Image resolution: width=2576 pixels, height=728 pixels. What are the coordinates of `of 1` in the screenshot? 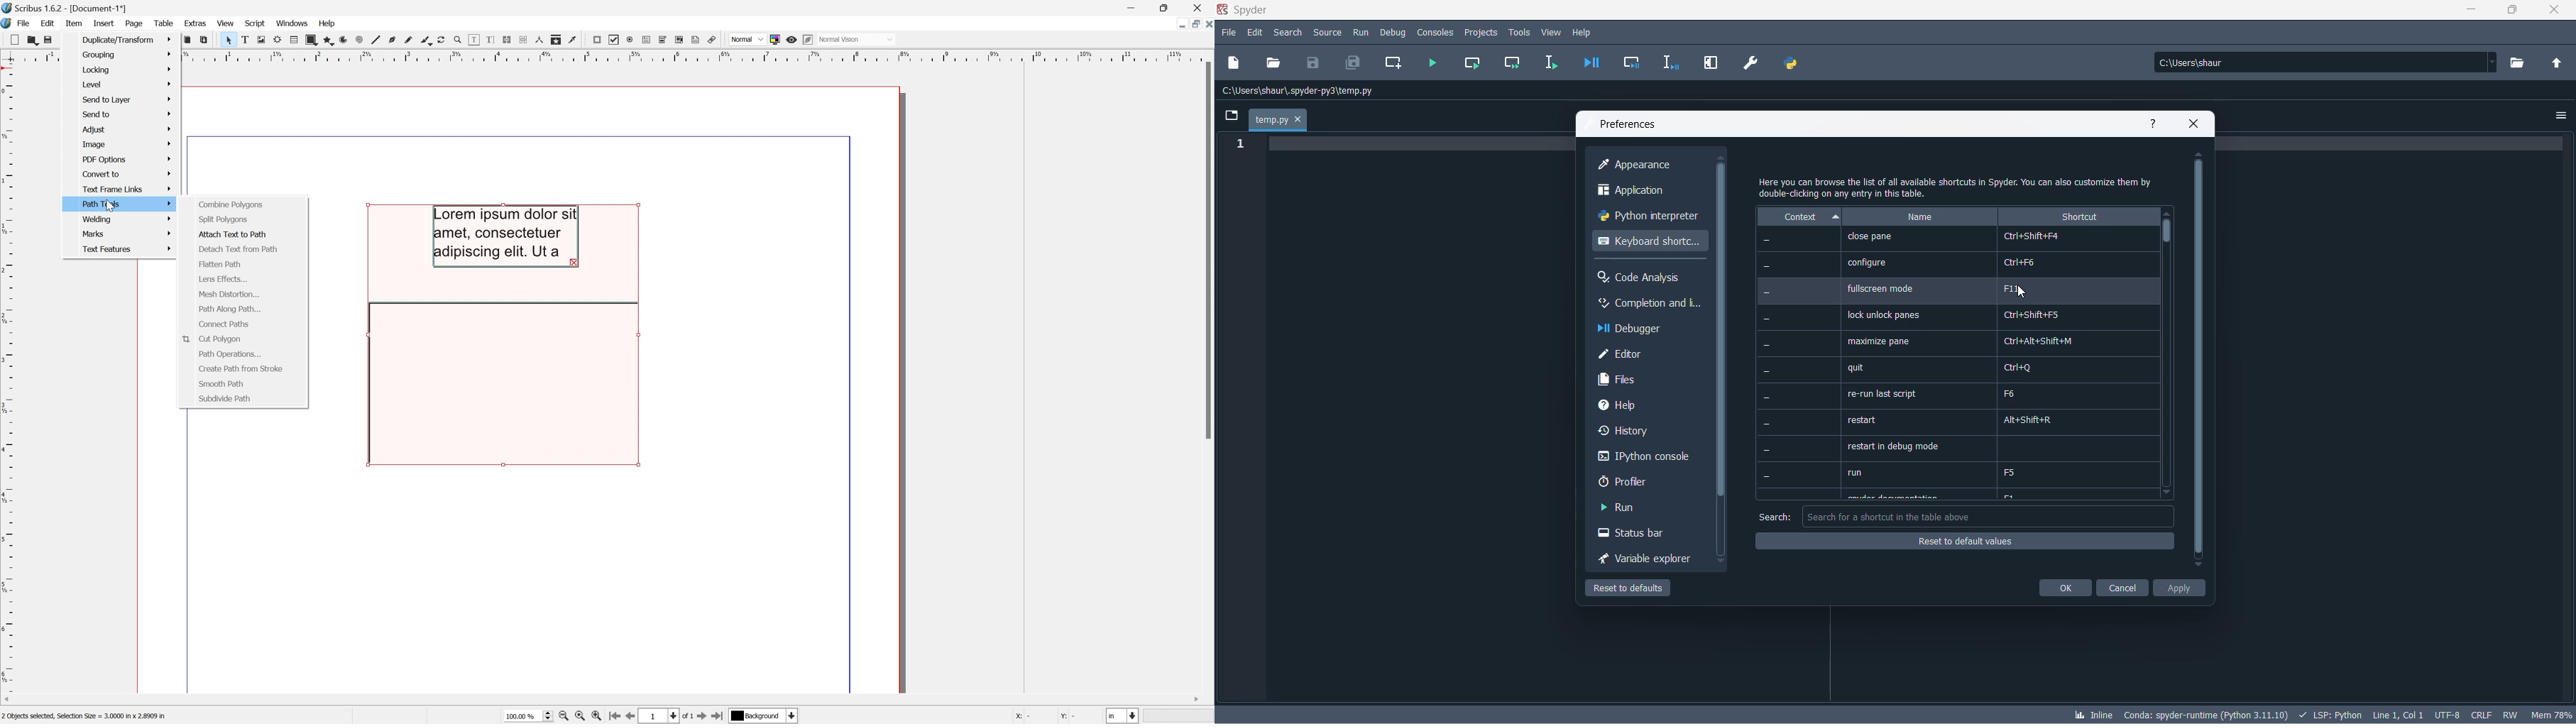 It's located at (686, 717).